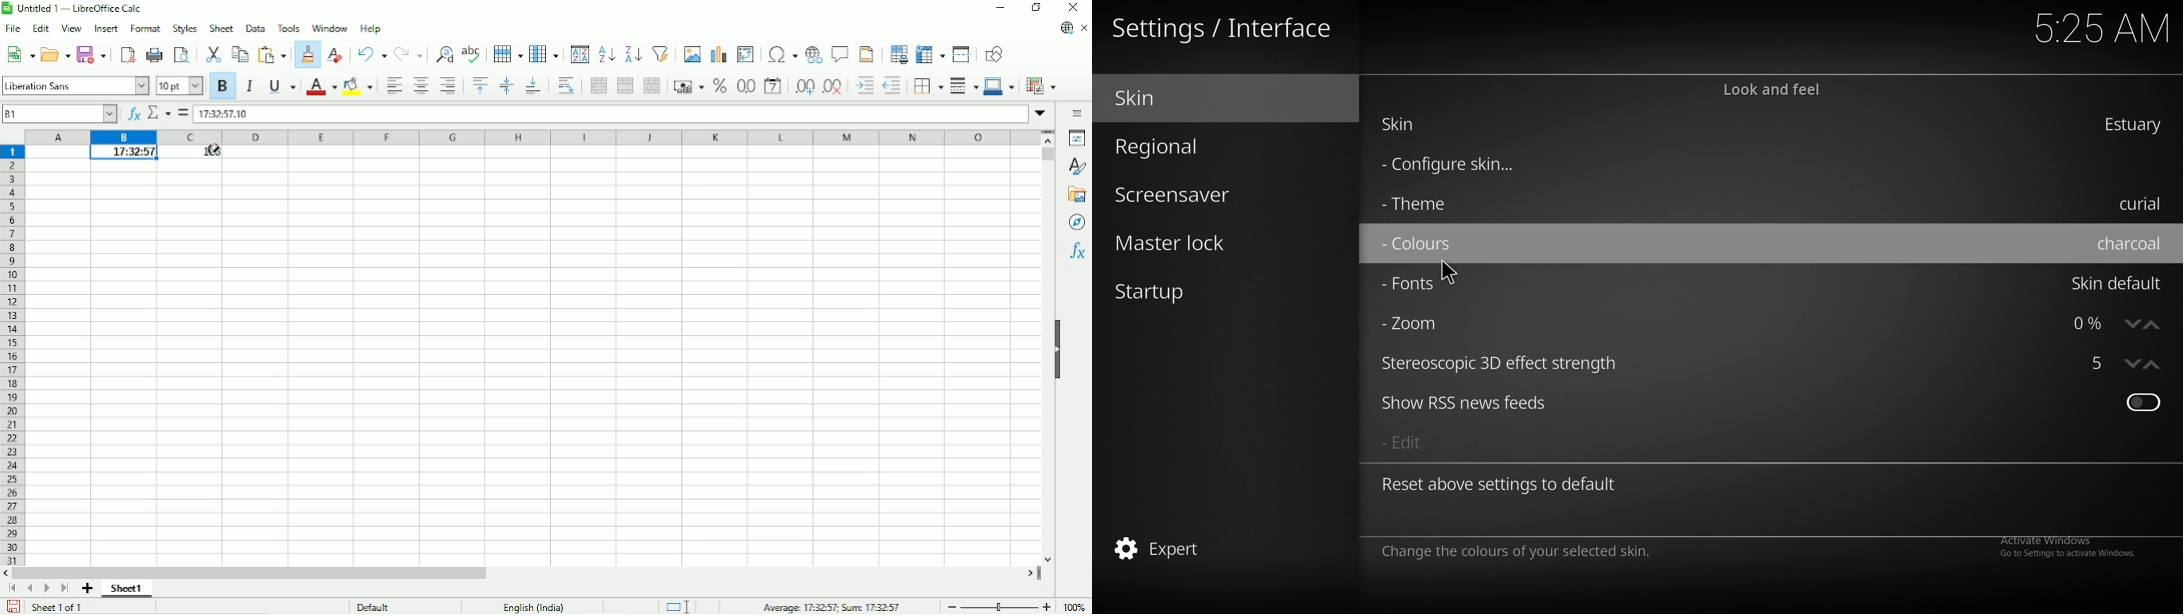  What do you see at coordinates (505, 86) in the screenshot?
I see `Center vertically` at bounding box center [505, 86].